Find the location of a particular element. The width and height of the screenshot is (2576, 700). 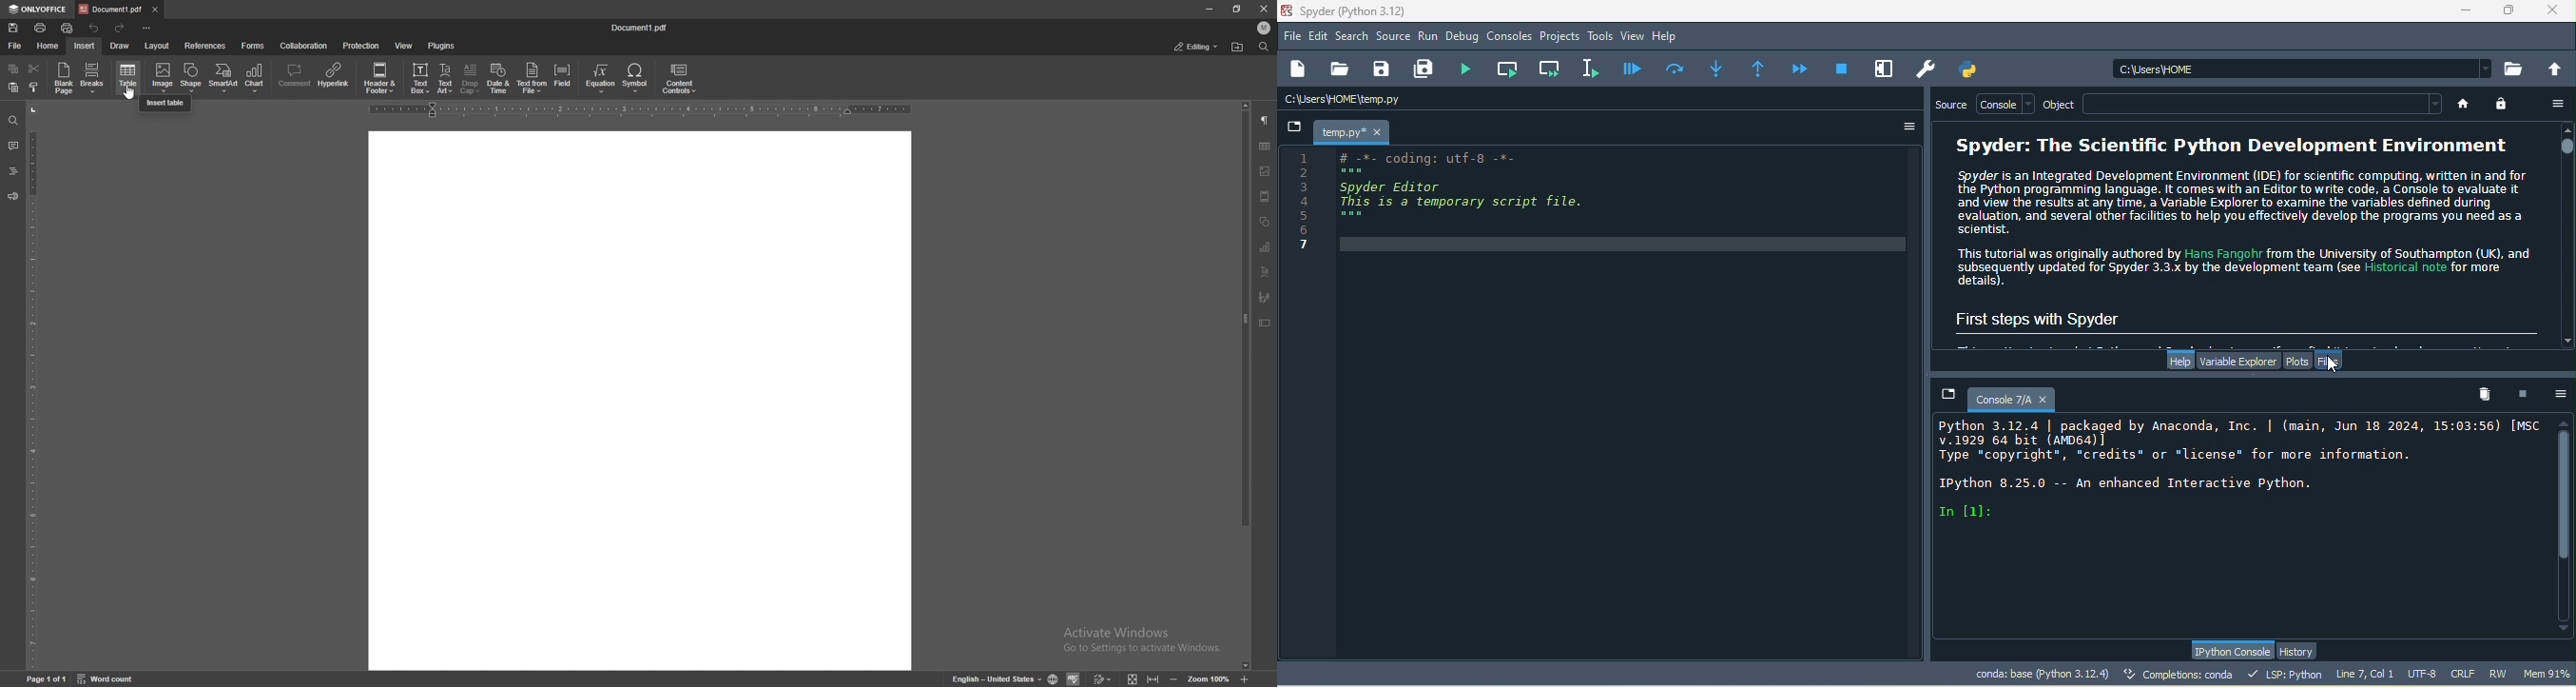

vertical scale is located at coordinates (33, 385).